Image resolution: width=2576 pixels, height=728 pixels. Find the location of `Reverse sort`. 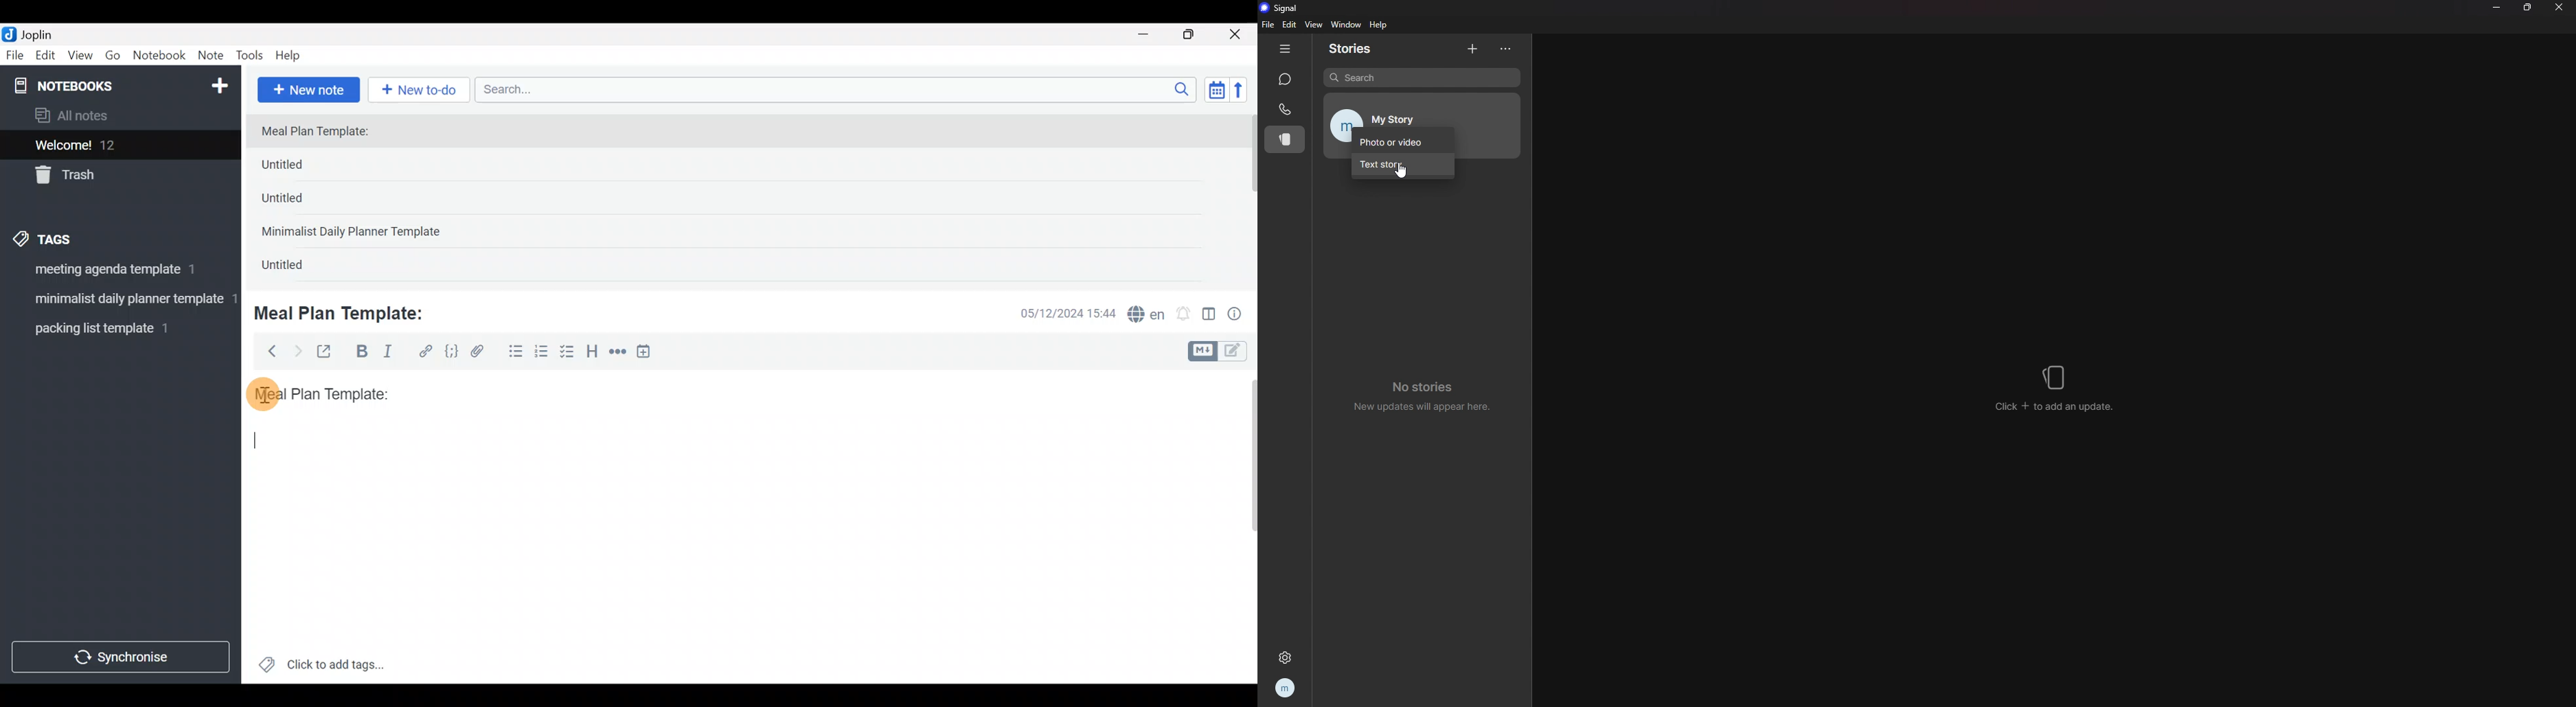

Reverse sort is located at coordinates (1245, 94).